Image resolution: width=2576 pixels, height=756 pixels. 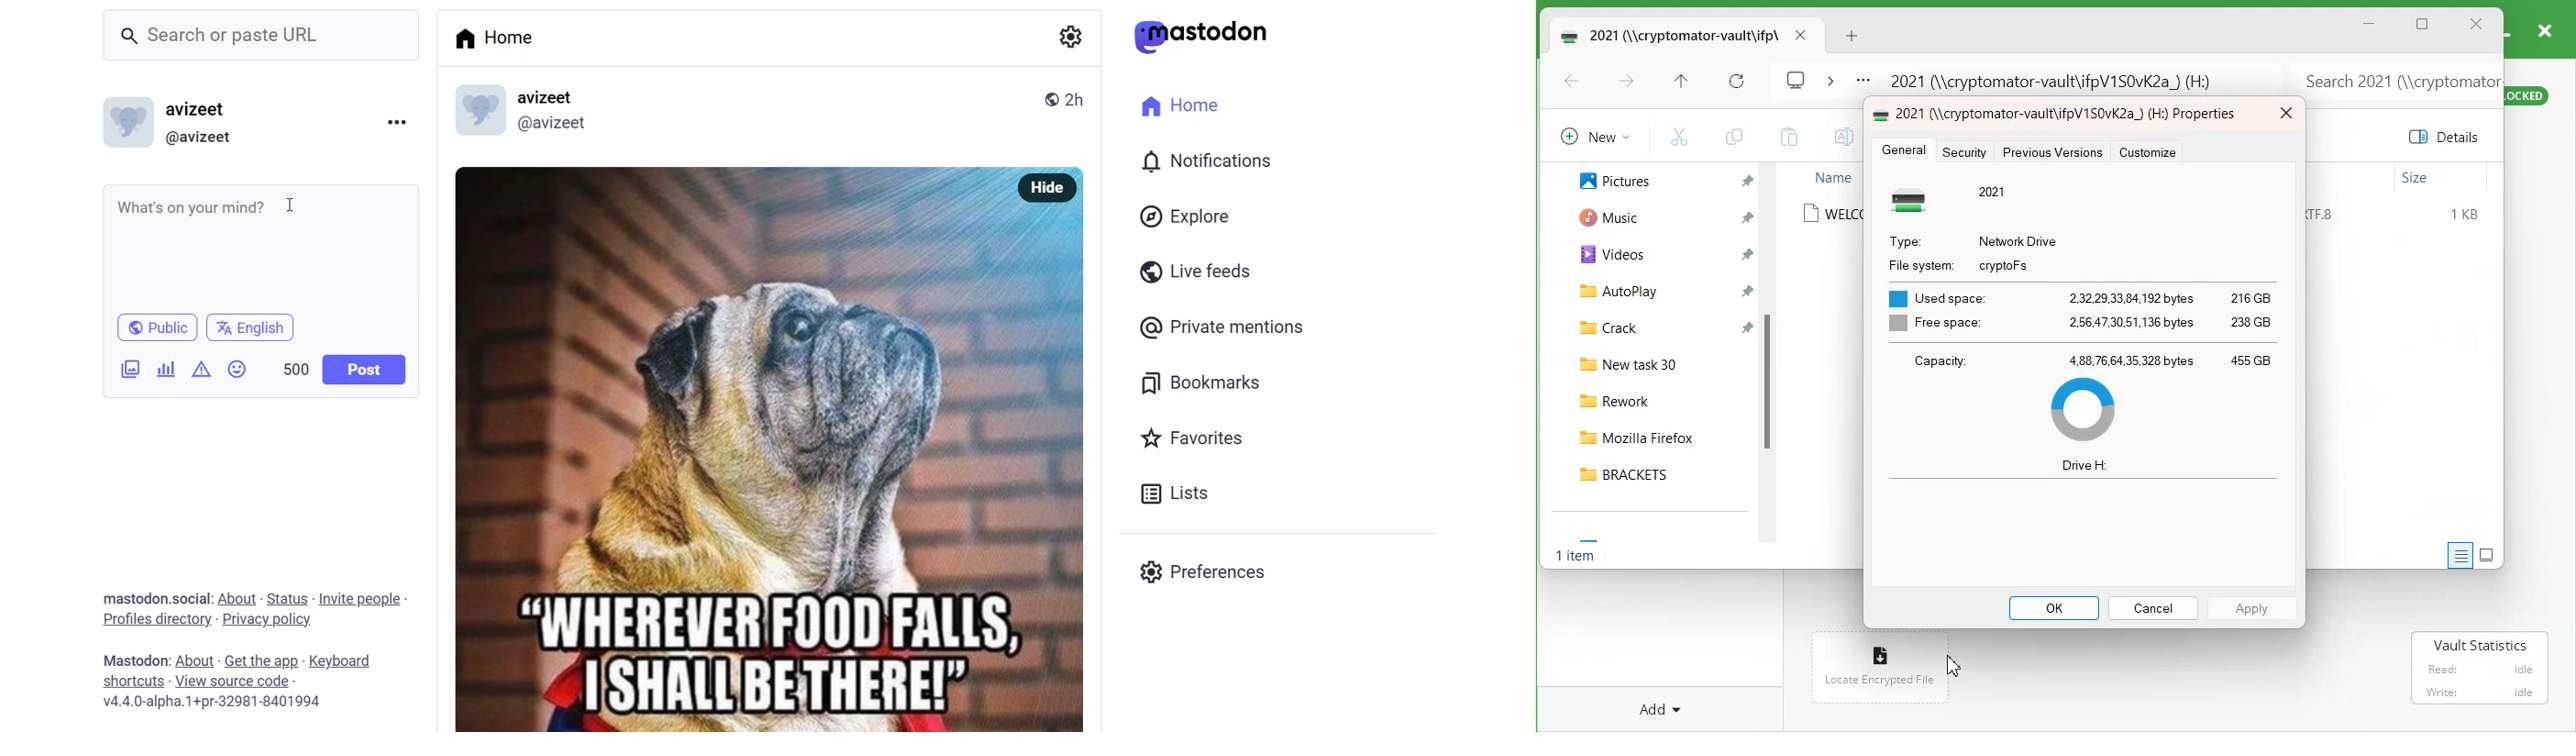 I want to click on icon, so click(x=1914, y=199).